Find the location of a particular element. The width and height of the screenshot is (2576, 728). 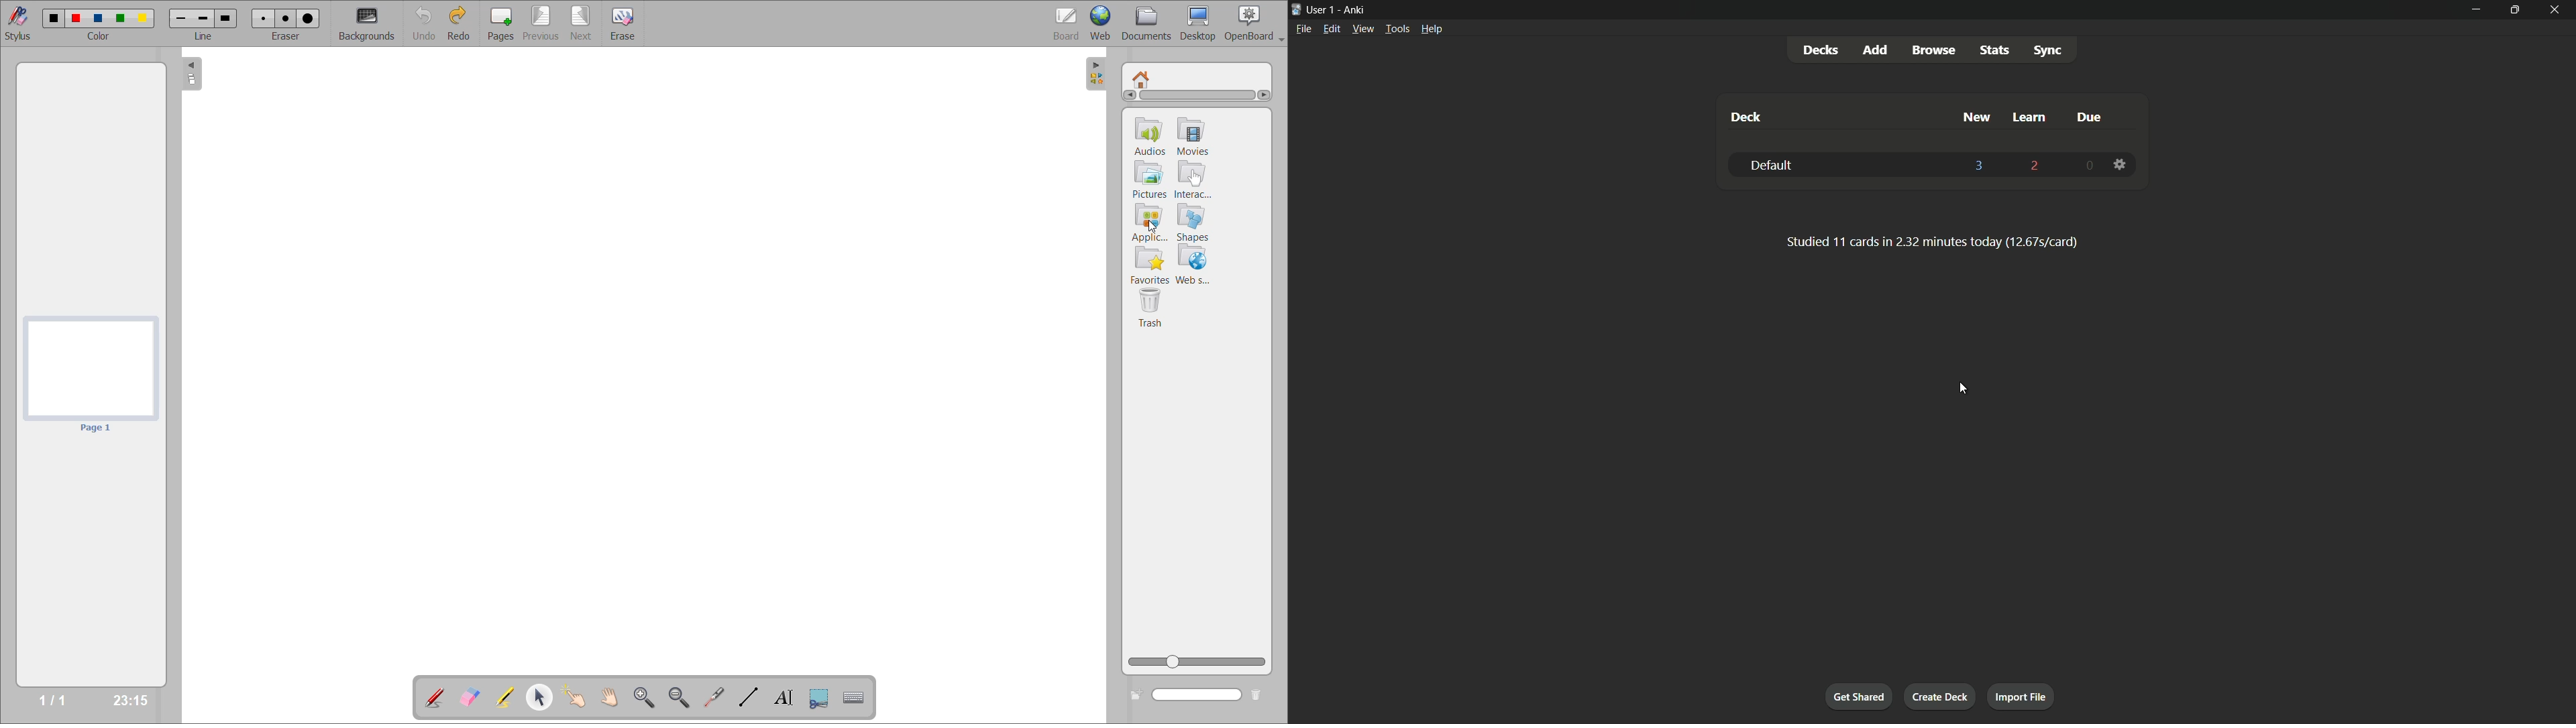

help menu is located at coordinates (1432, 28).